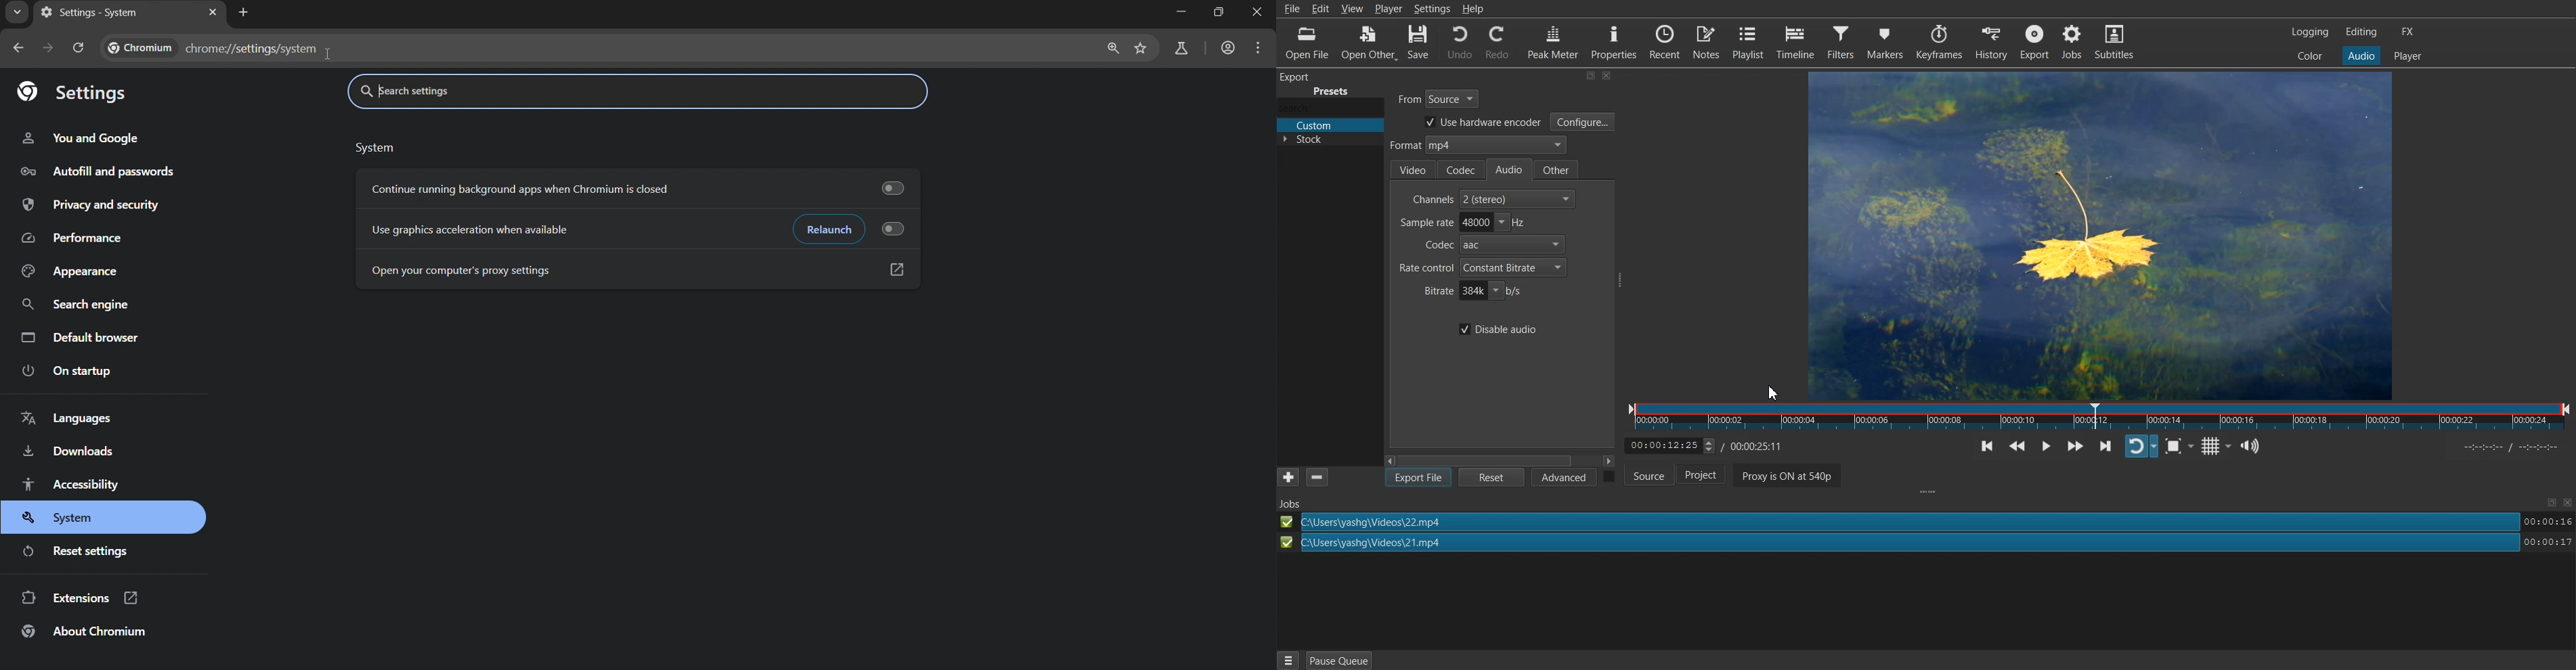 The width and height of the screenshot is (2576, 672). Describe the element at coordinates (2361, 31) in the screenshot. I see `Editing` at that location.